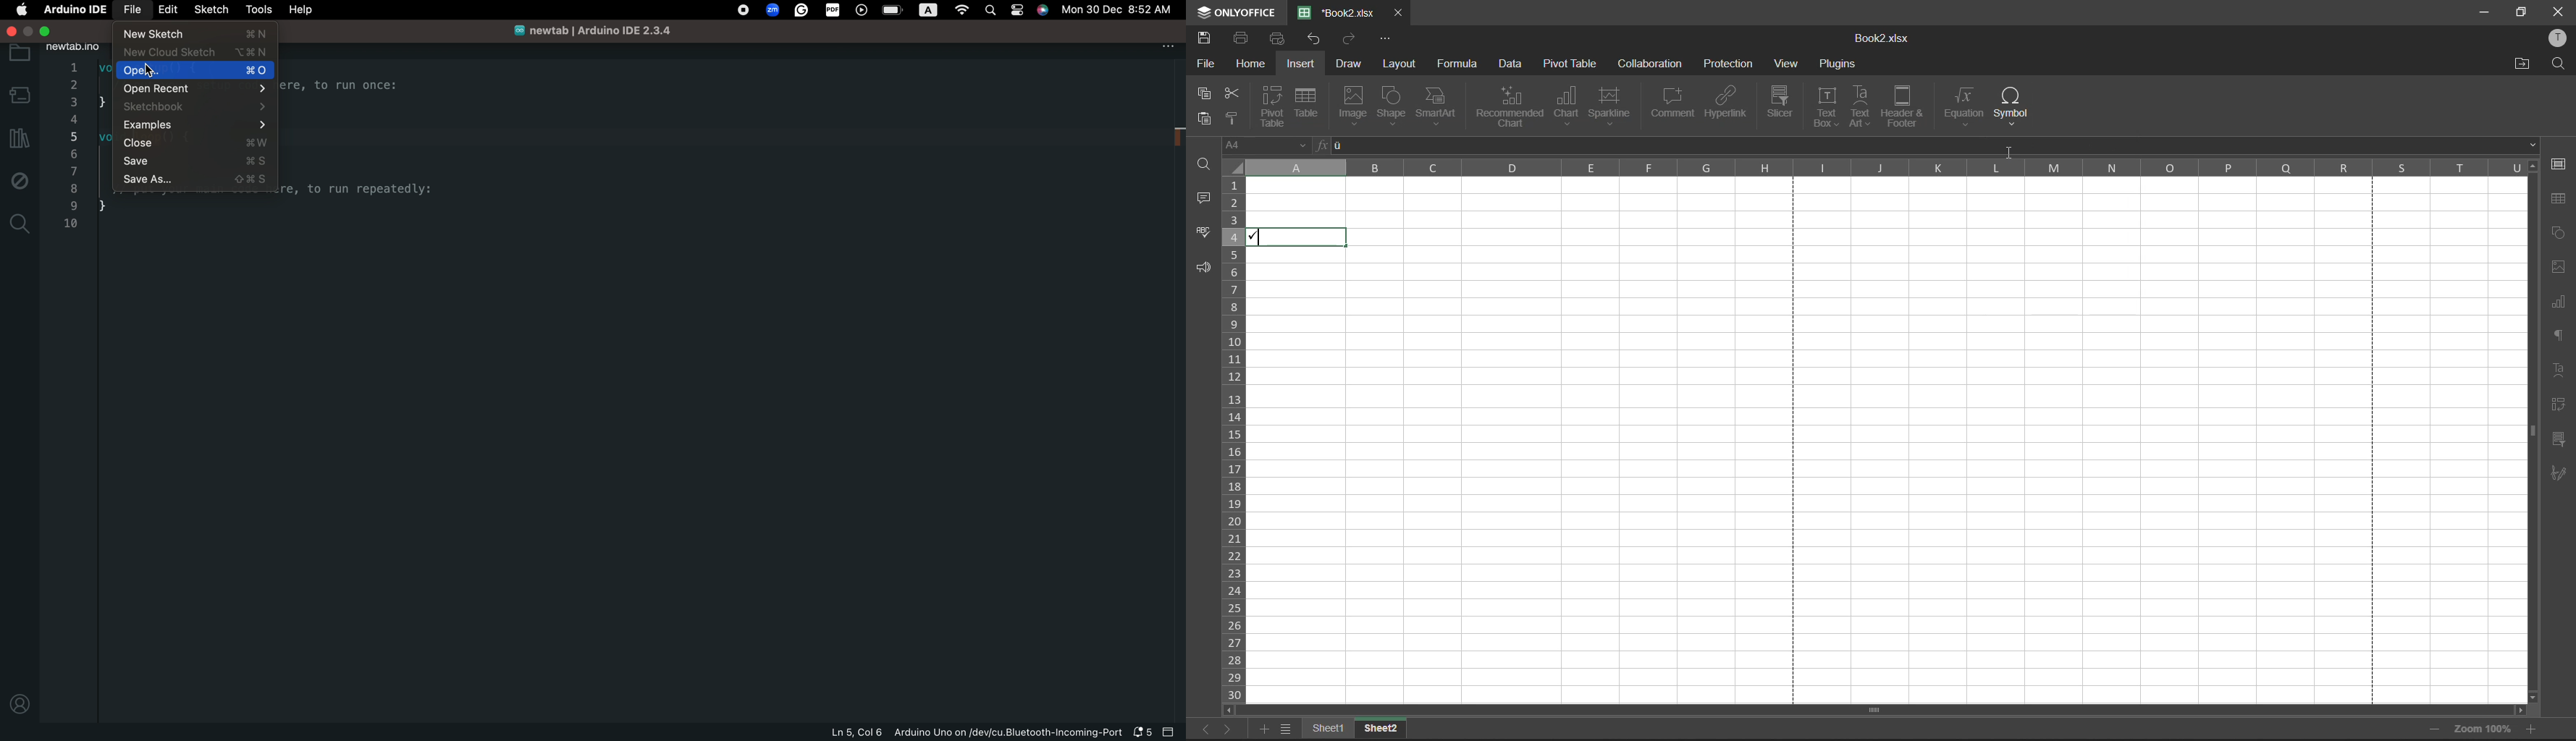 This screenshot has width=2576, height=756. I want to click on Sheet2, so click(1384, 728).